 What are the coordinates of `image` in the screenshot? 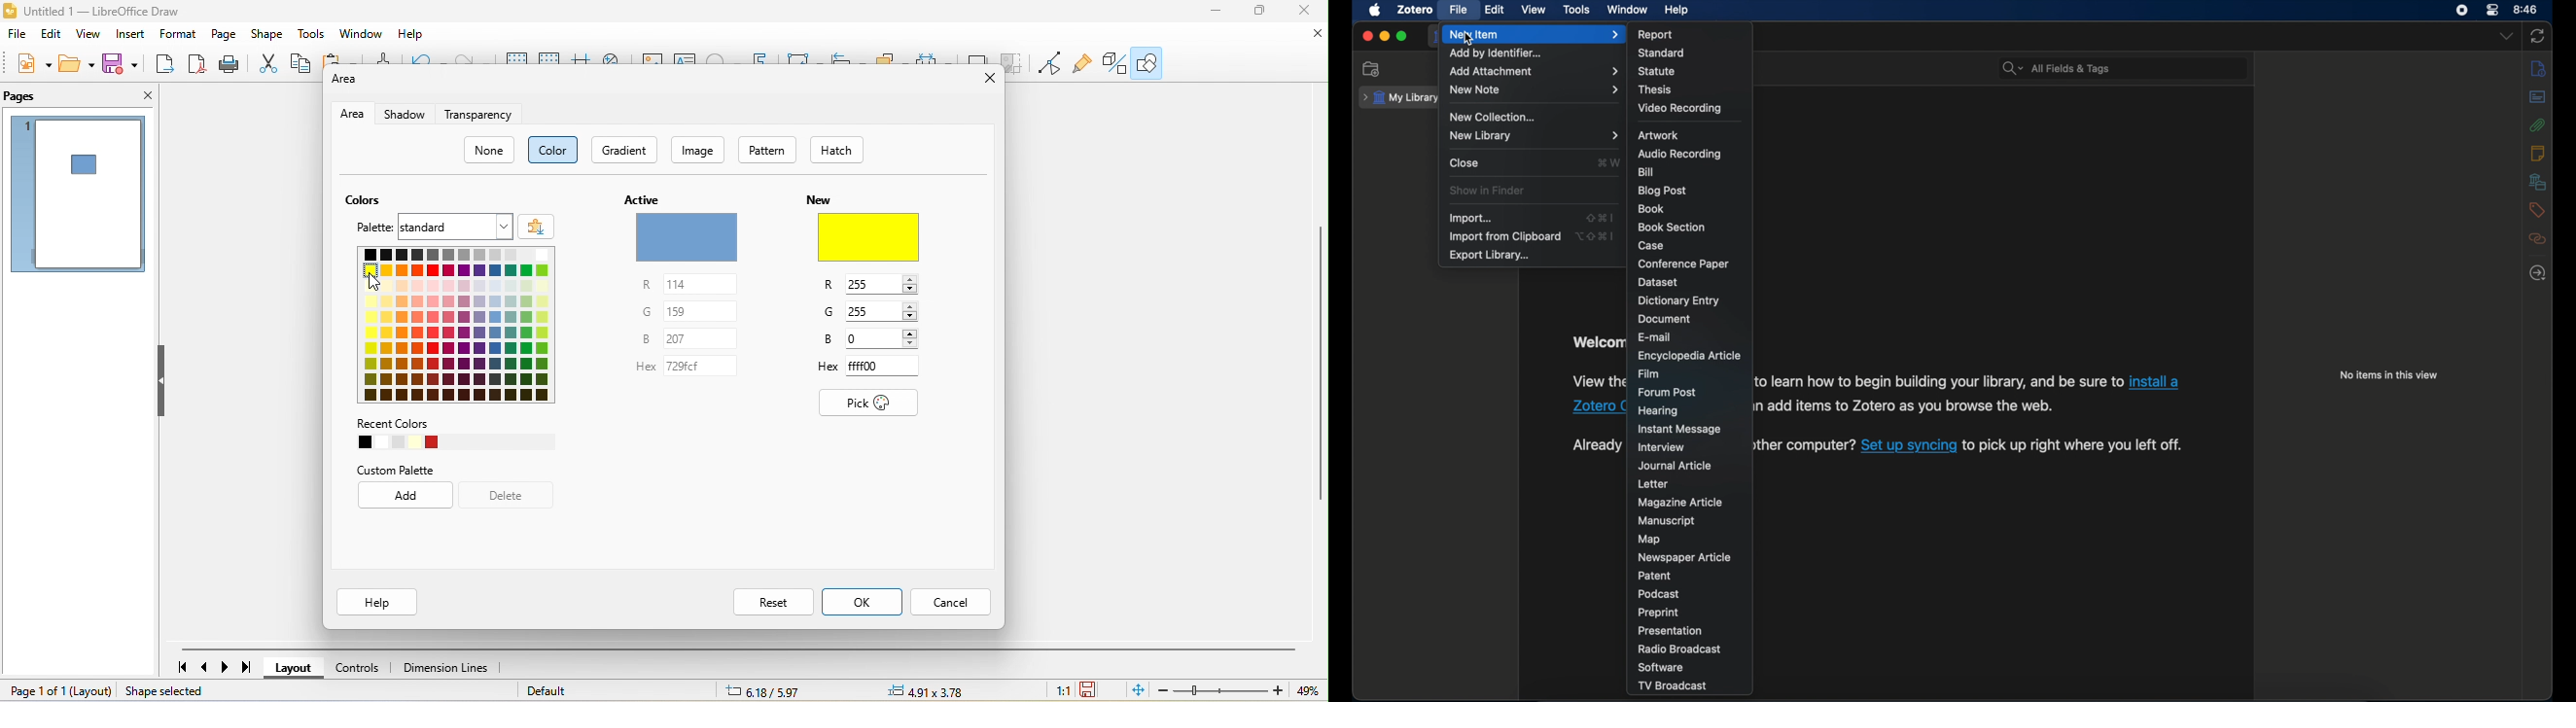 It's located at (702, 149).